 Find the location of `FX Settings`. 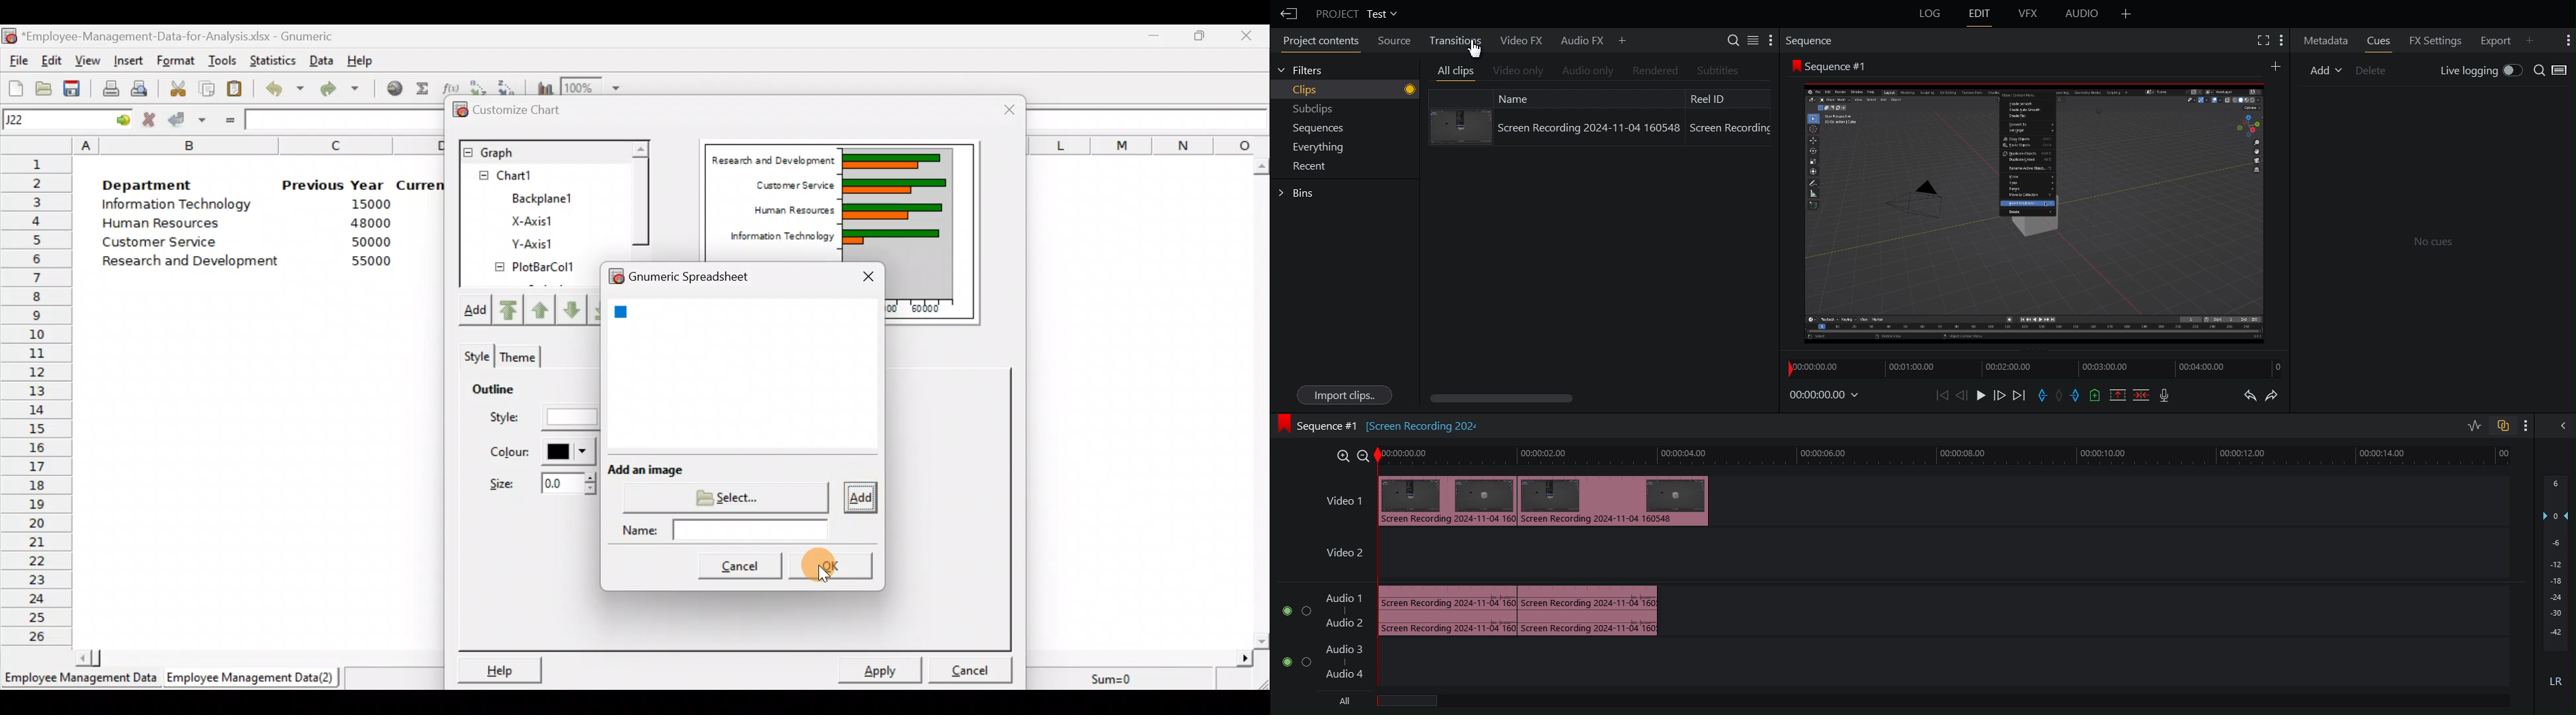

FX Settings is located at coordinates (2433, 39).